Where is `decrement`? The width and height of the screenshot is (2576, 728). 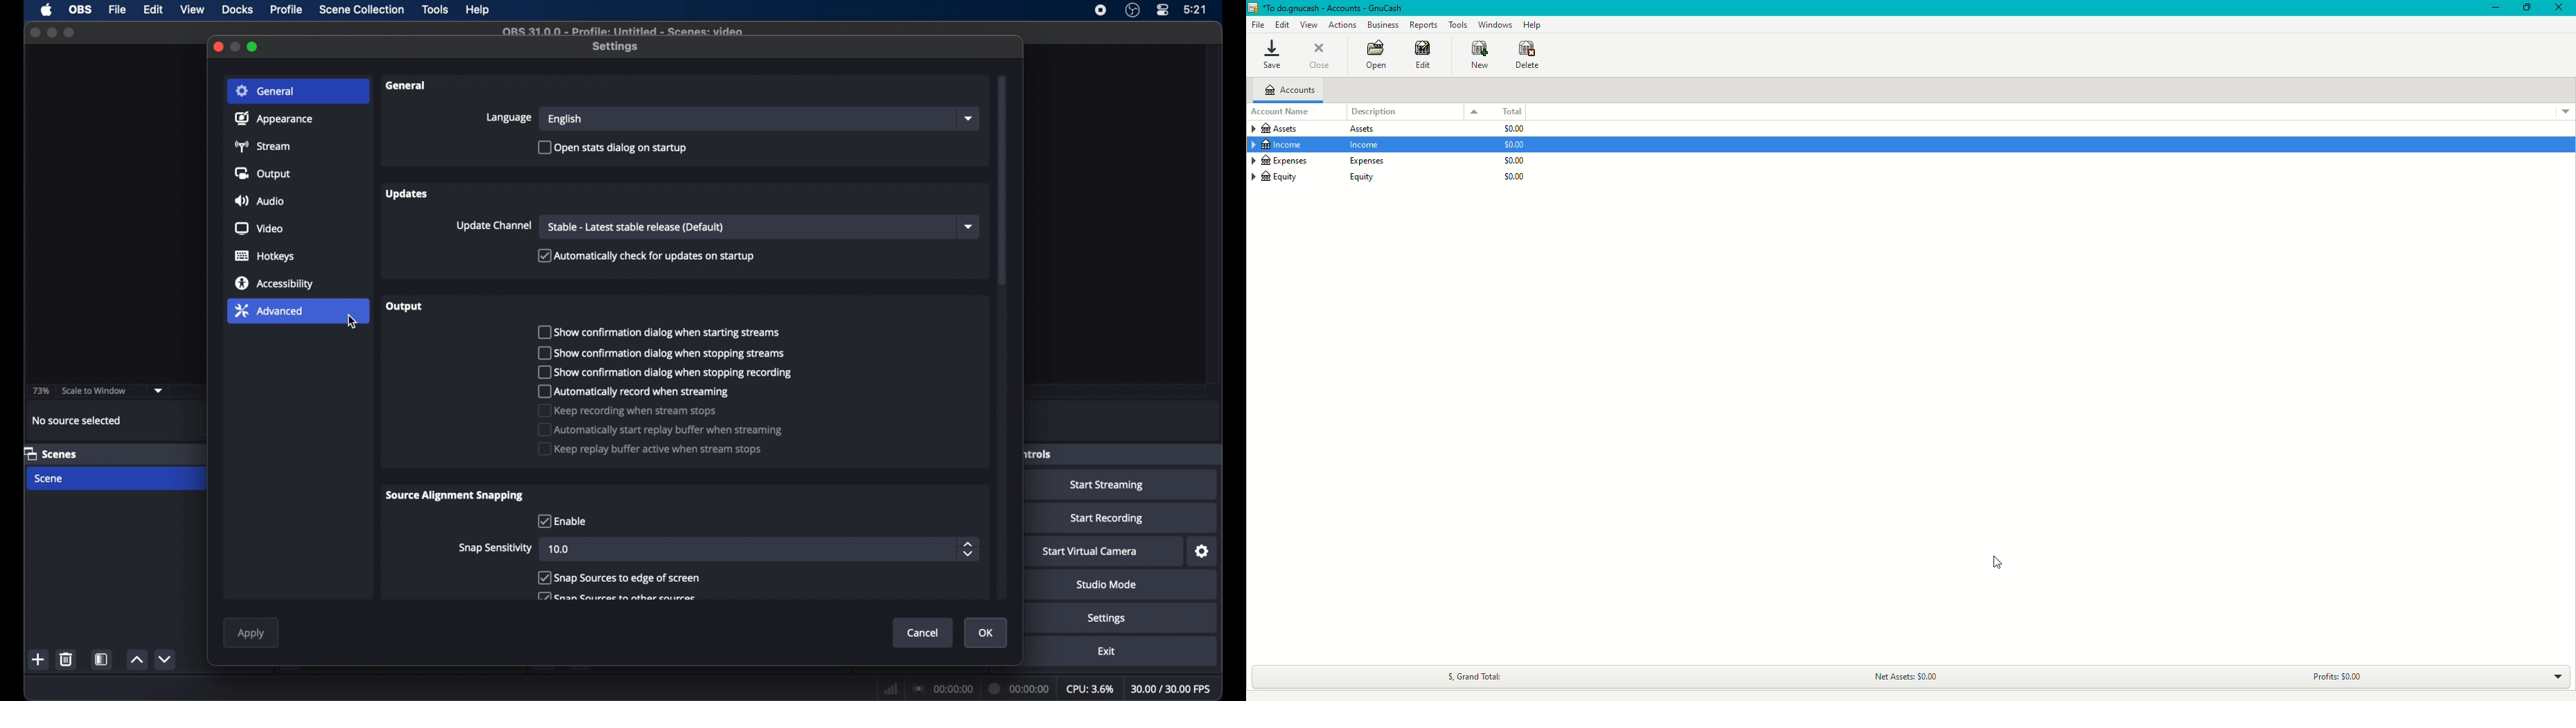 decrement is located at coordinates (167, 659).